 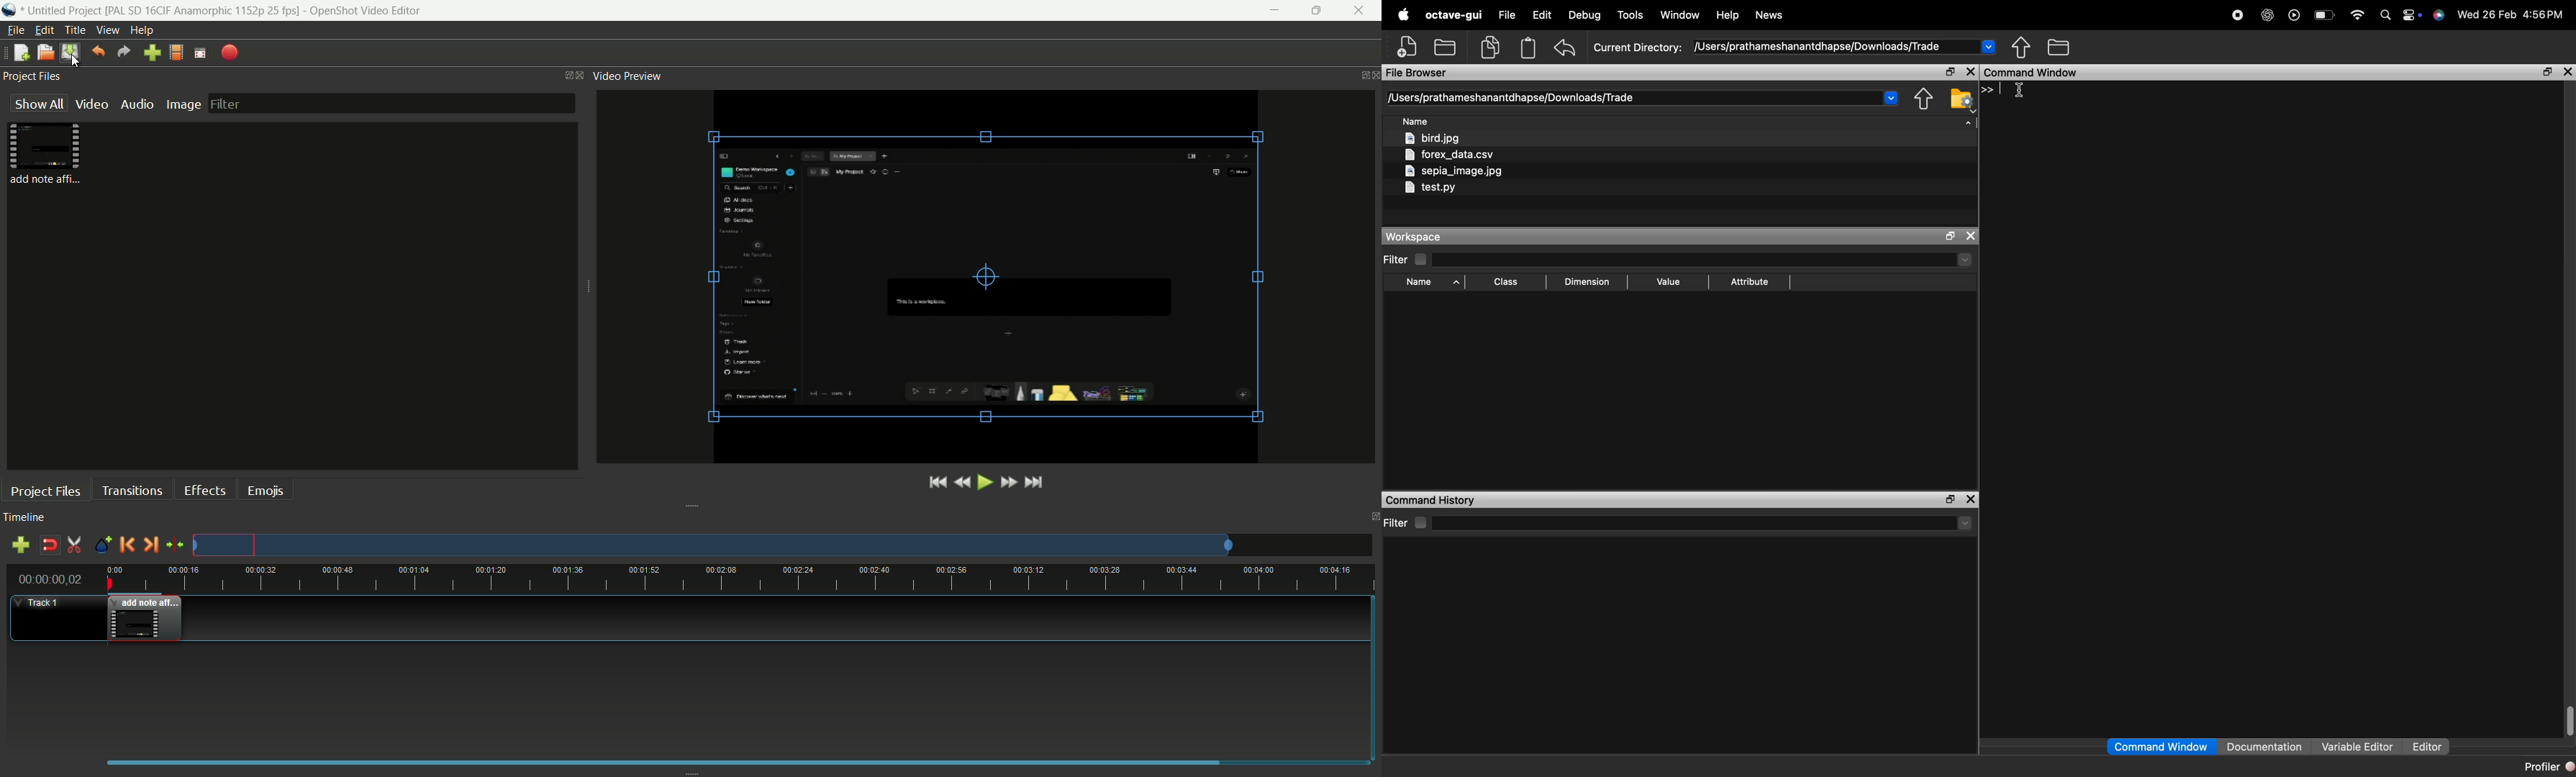 I want to click on Profiler, so click(x=2548, y=767).